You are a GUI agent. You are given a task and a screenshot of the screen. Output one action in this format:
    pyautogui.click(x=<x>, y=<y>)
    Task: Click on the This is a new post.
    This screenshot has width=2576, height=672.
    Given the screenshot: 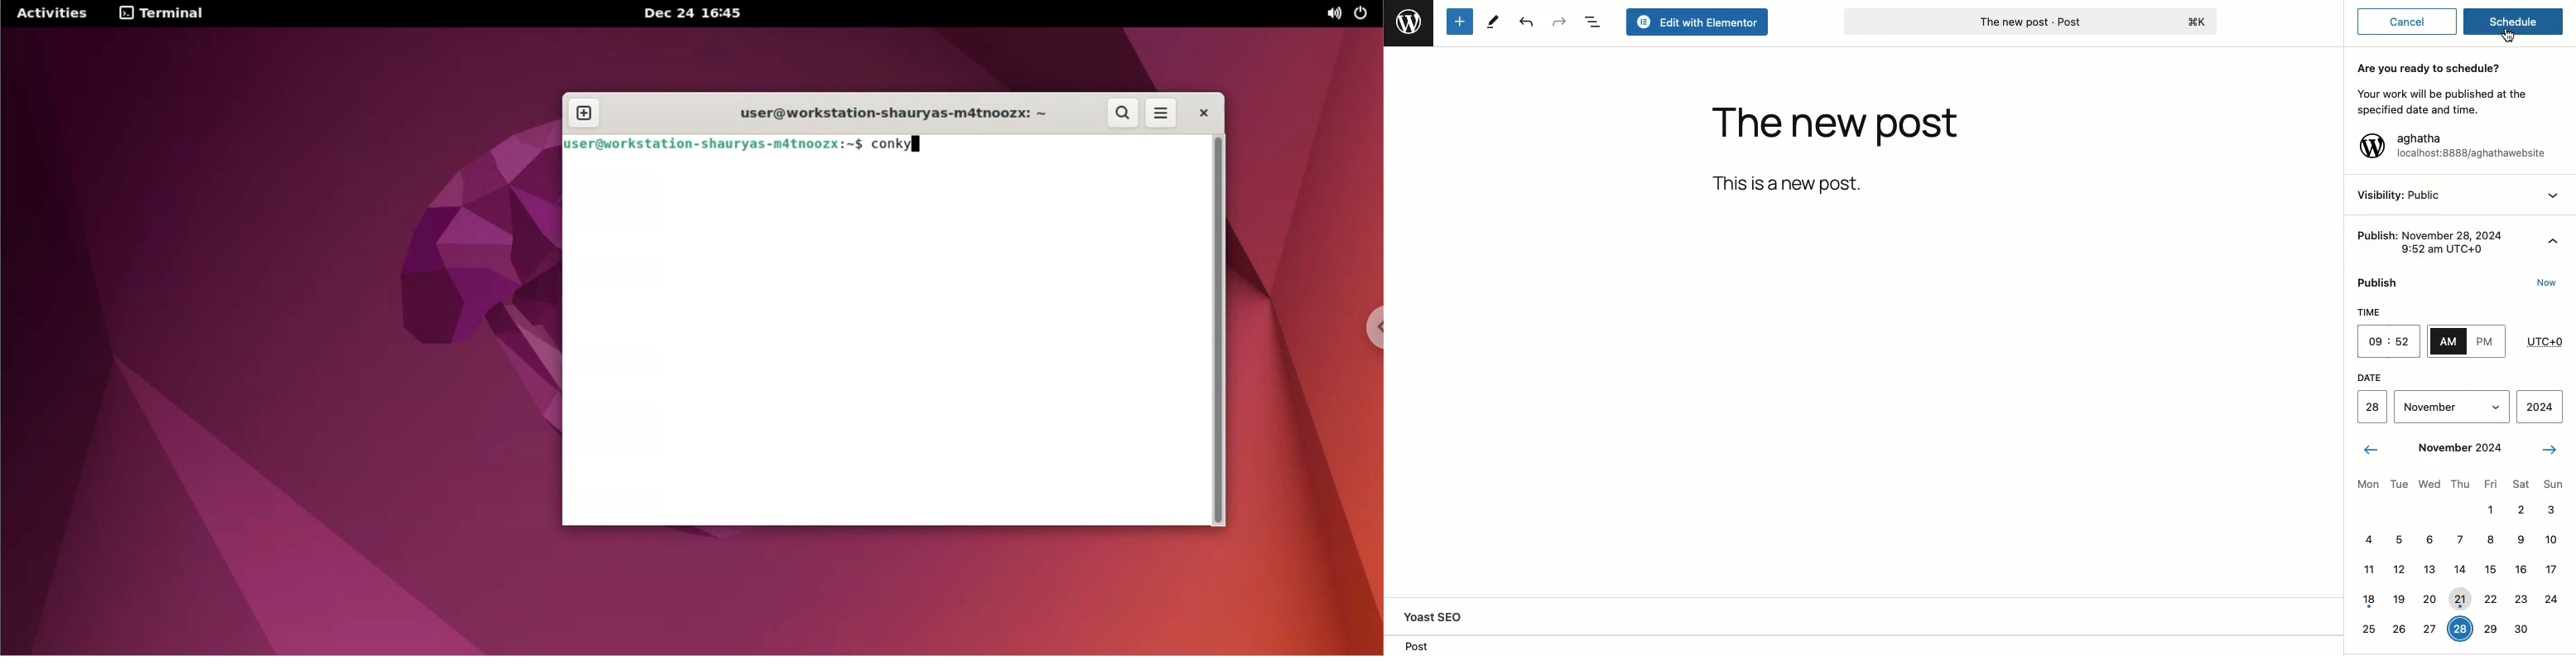 What is the action you would take?
    pyautogui.click(x=1791, y=183)
    